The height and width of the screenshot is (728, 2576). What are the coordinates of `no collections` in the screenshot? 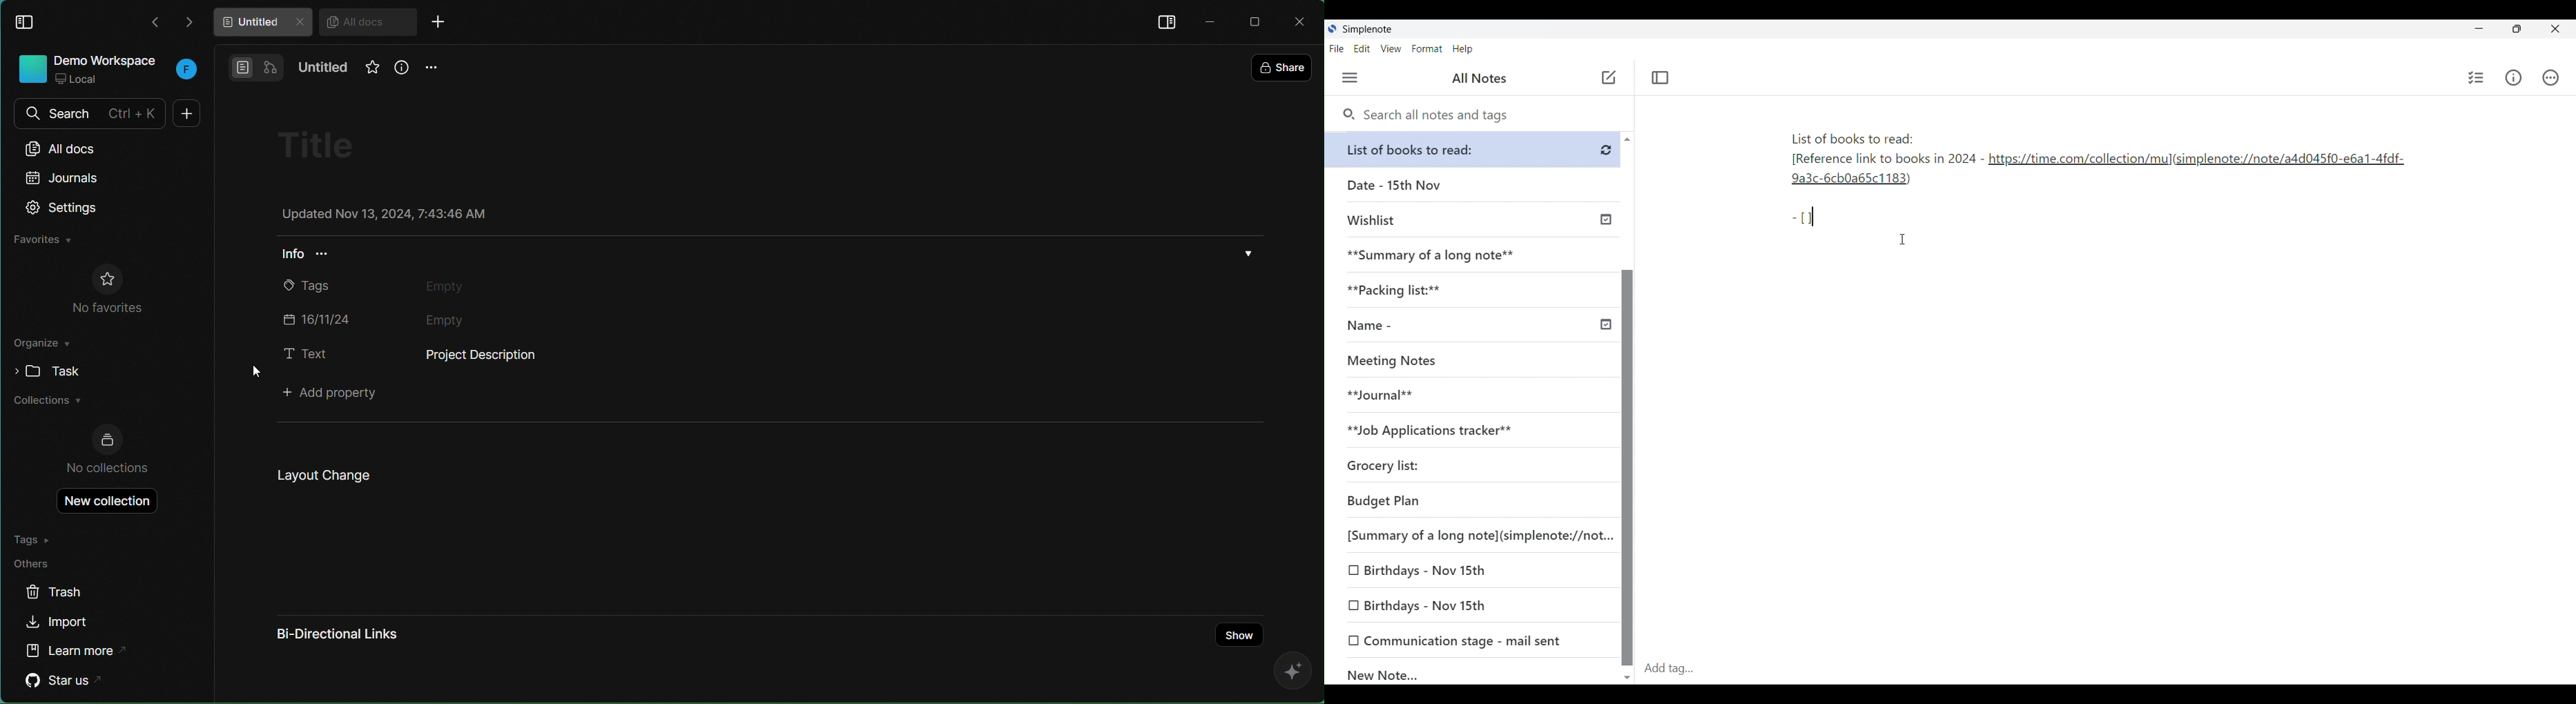 It's located at (108, 449).